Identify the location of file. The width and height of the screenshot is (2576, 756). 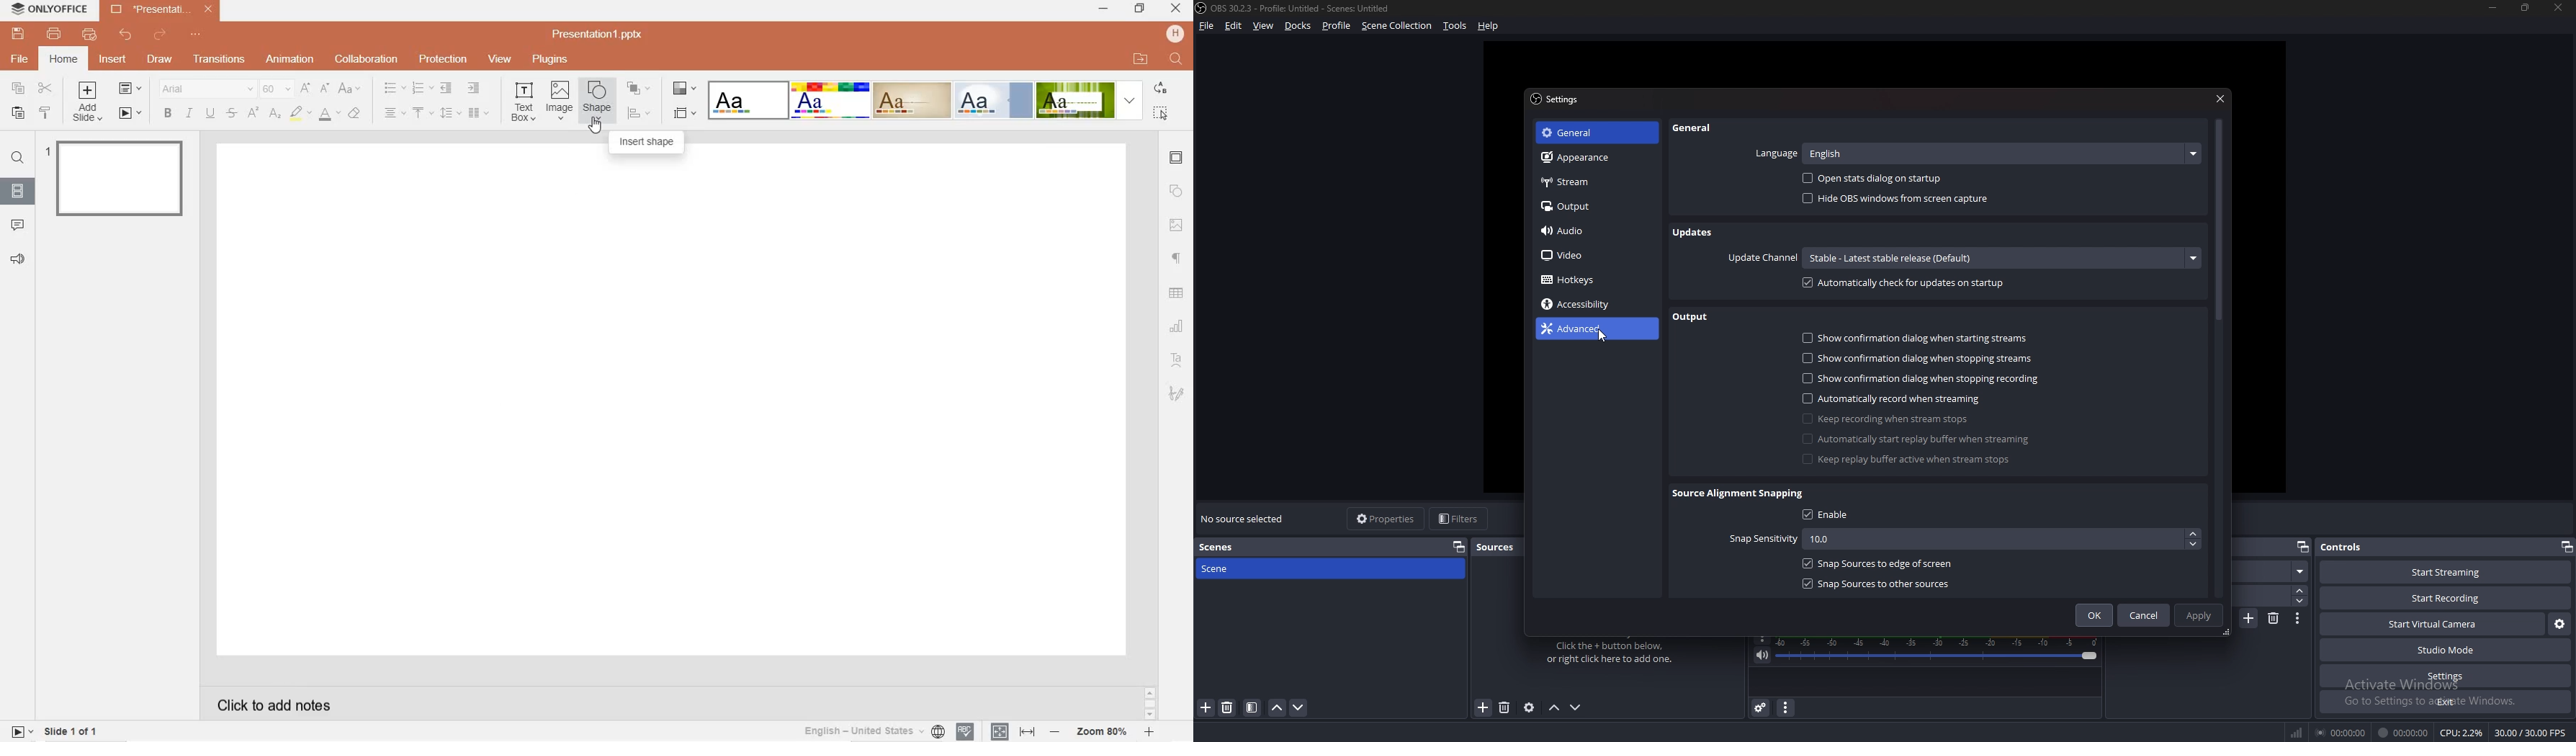
(1209, 26).